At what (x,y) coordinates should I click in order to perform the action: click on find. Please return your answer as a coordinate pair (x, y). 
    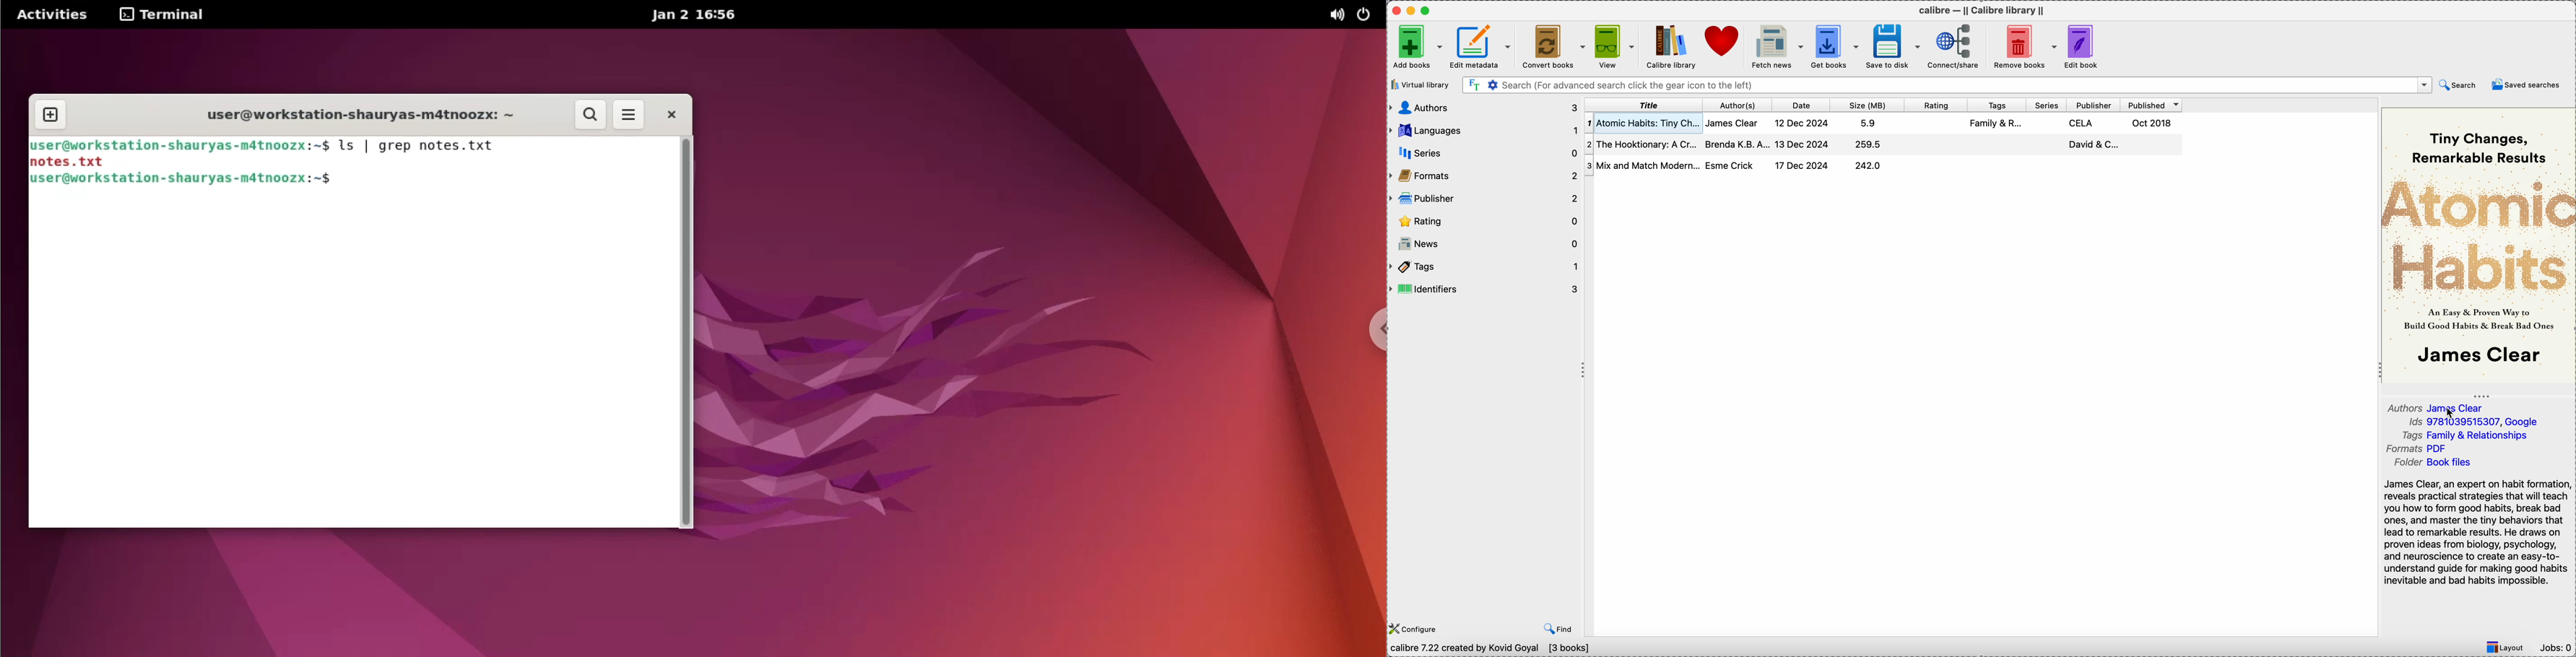
    Looking at the image, I should click on (1558, 628).